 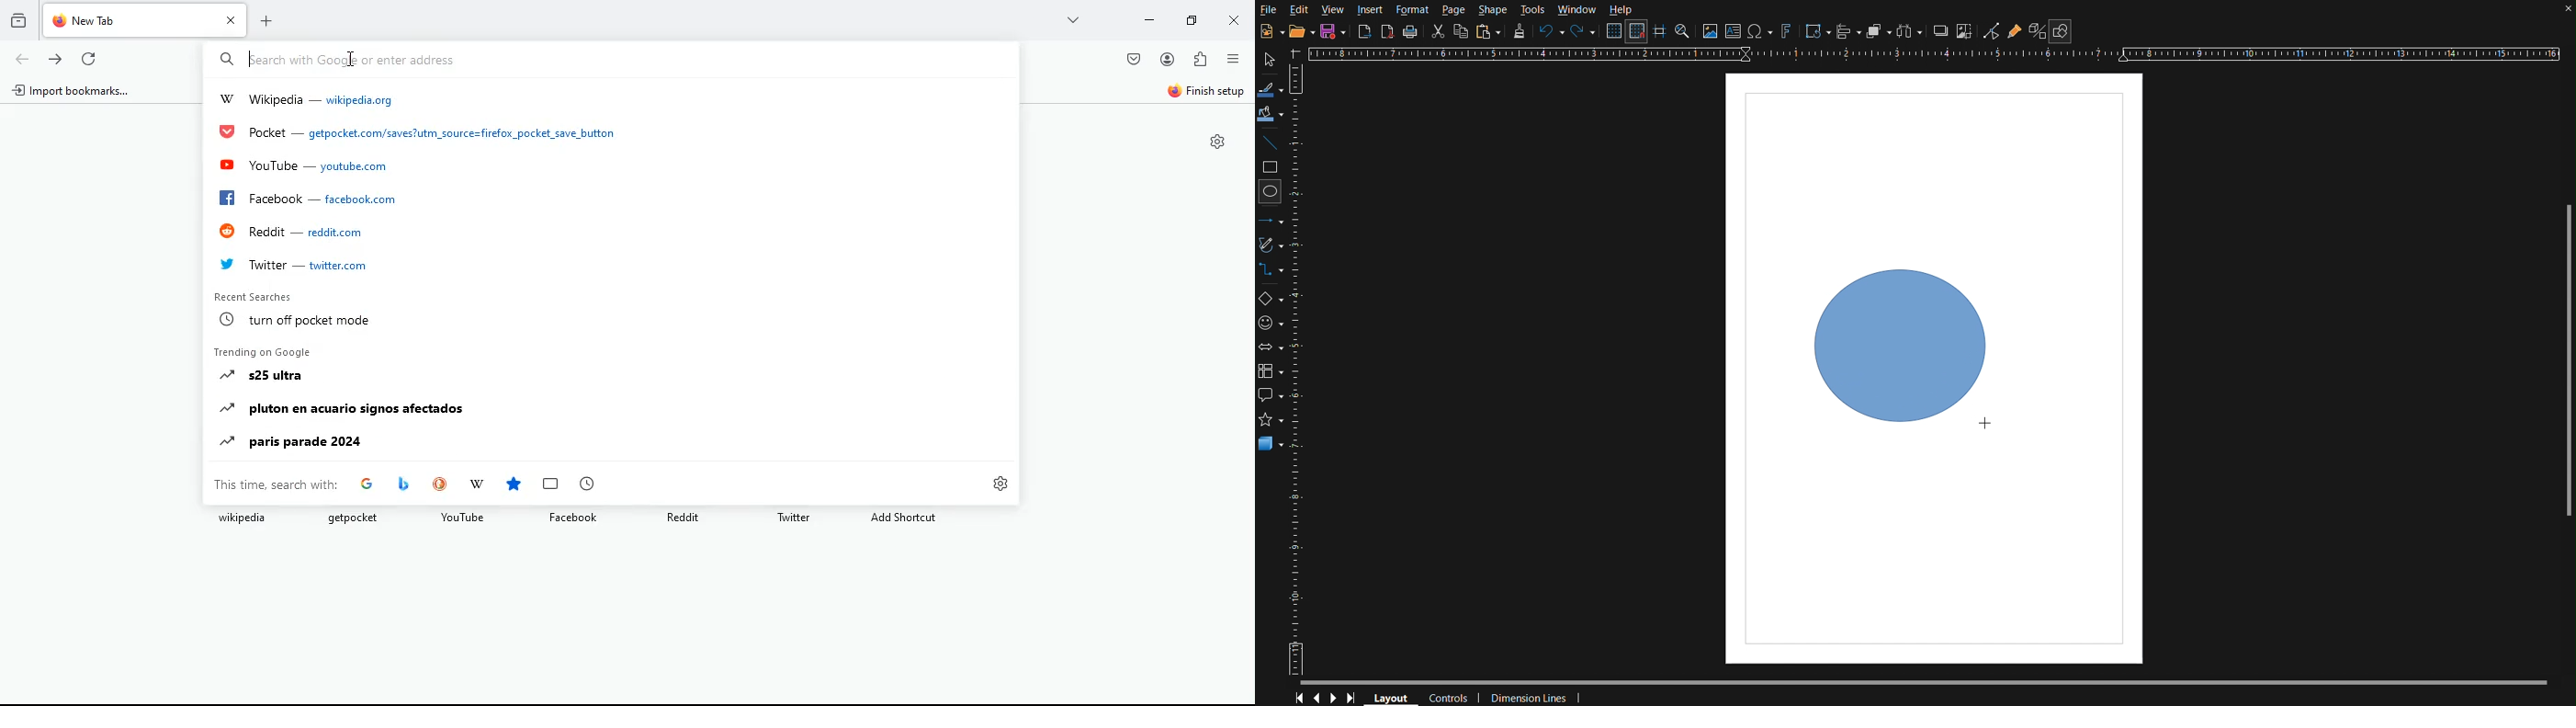 What do you see at coordinates (2037, 32) in the screenshot?
I see `Toggle Extrusion` at bounding box center [2037, 32].